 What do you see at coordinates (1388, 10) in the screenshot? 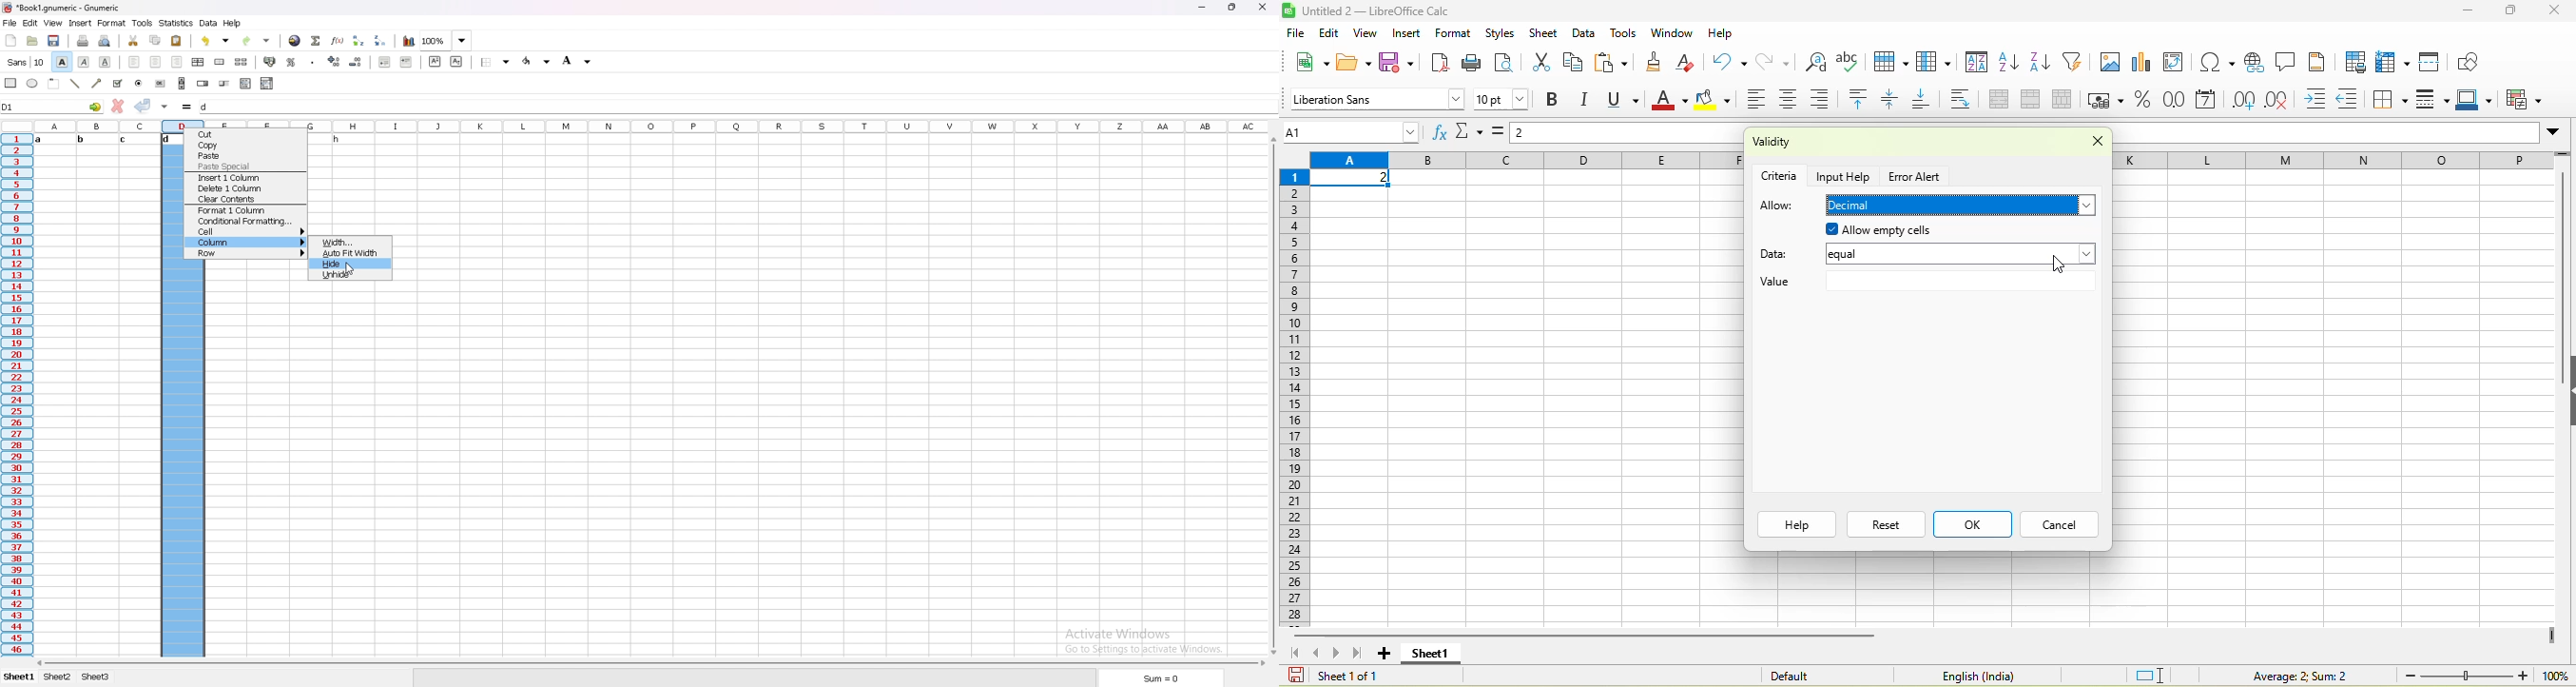
I see `untiteld2- libreoffice calc` at bounding box center [1388, 10].